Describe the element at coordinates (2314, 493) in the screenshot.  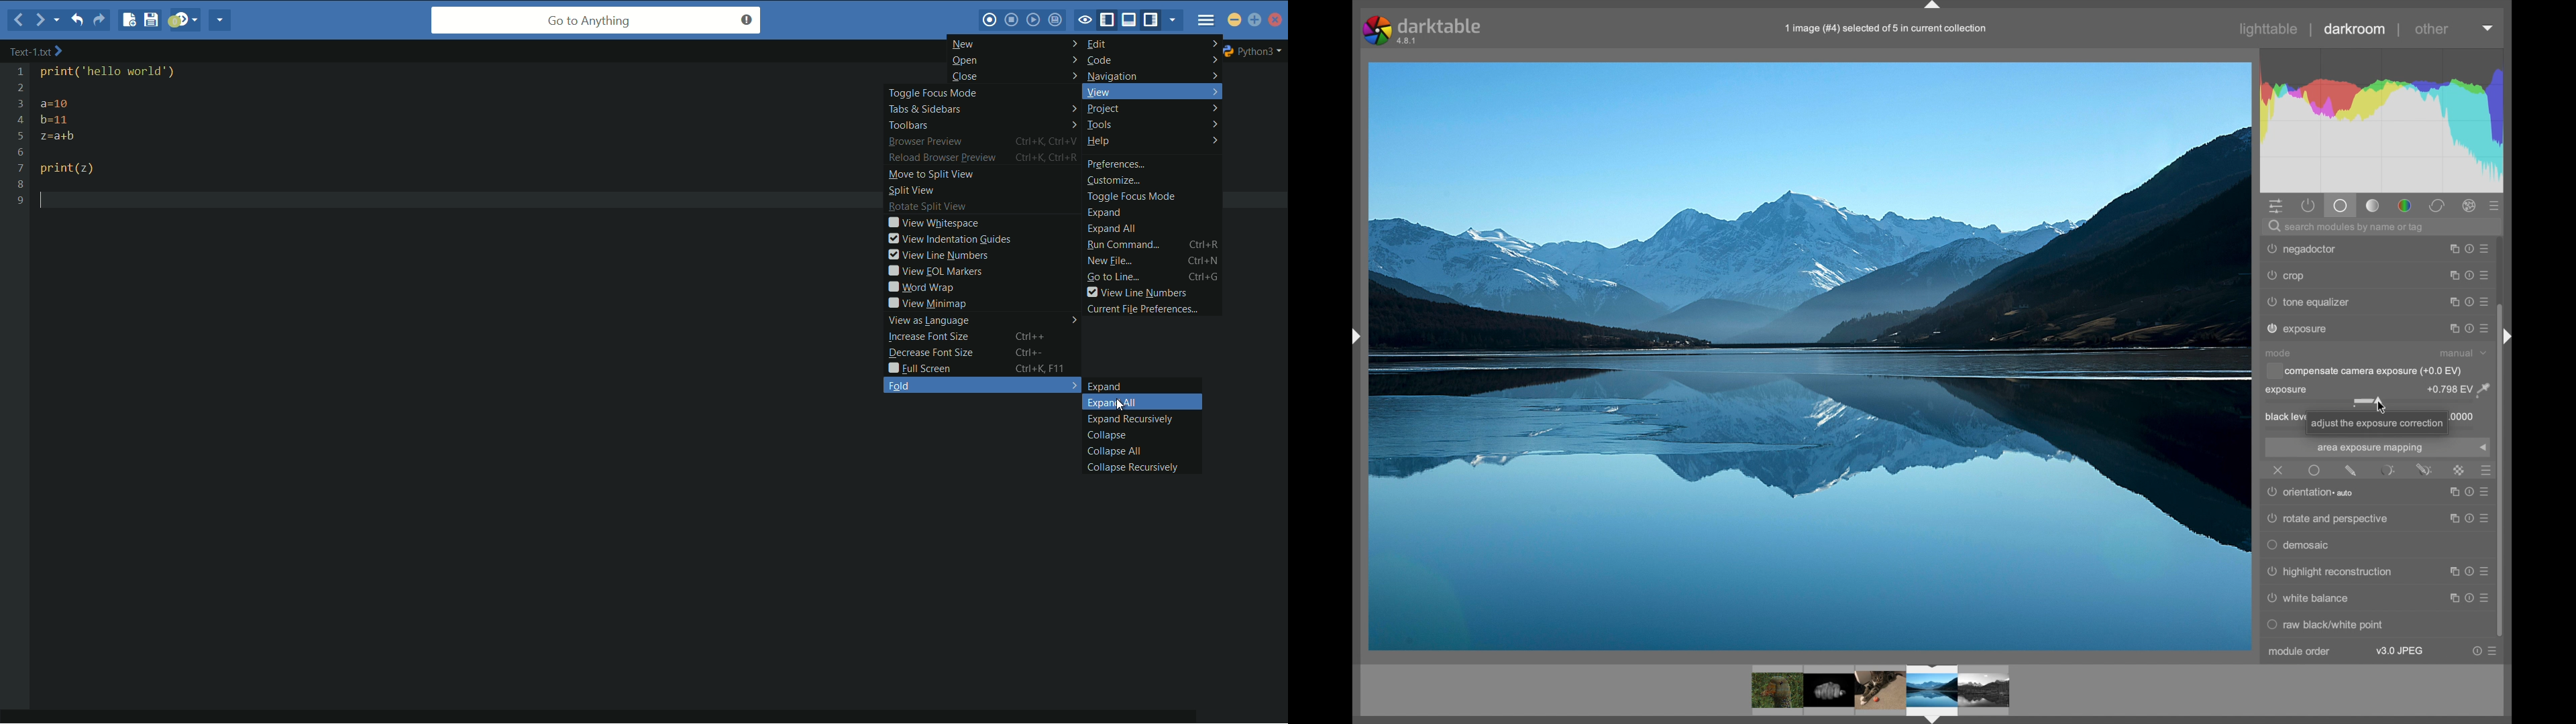
I see `orientation` at that location.